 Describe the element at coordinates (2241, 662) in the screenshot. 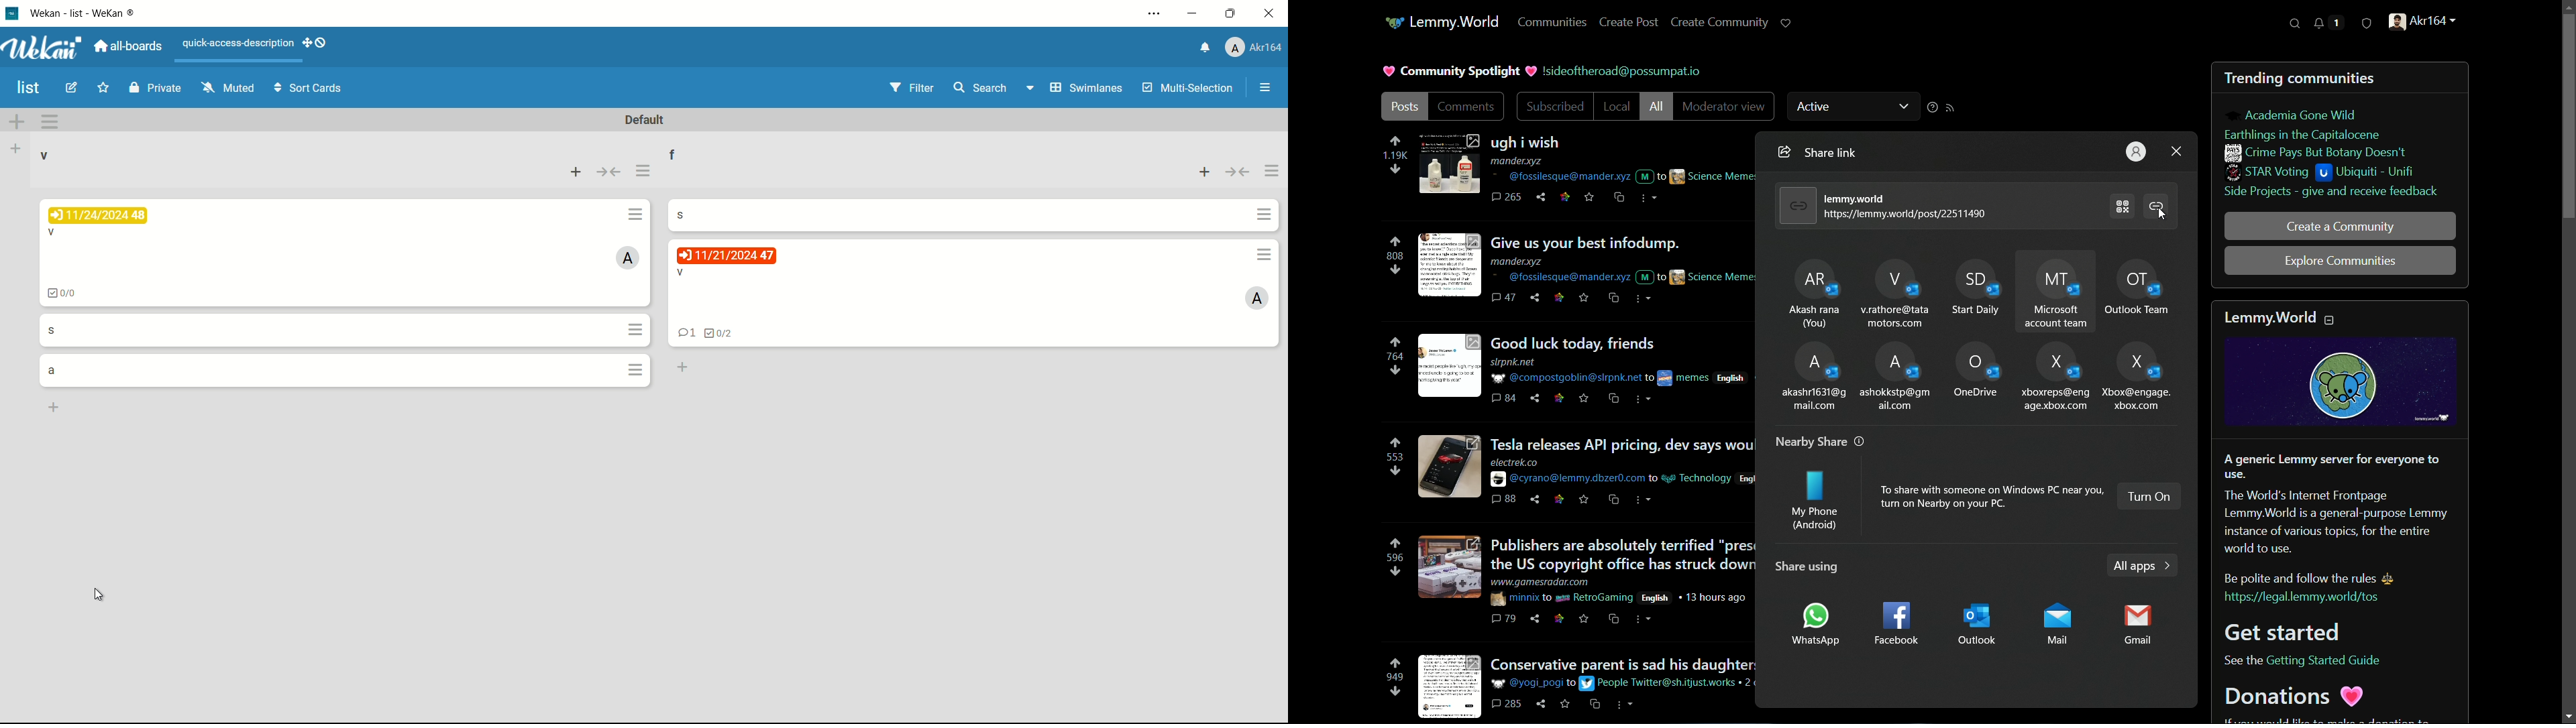

I see `See the` at that location.